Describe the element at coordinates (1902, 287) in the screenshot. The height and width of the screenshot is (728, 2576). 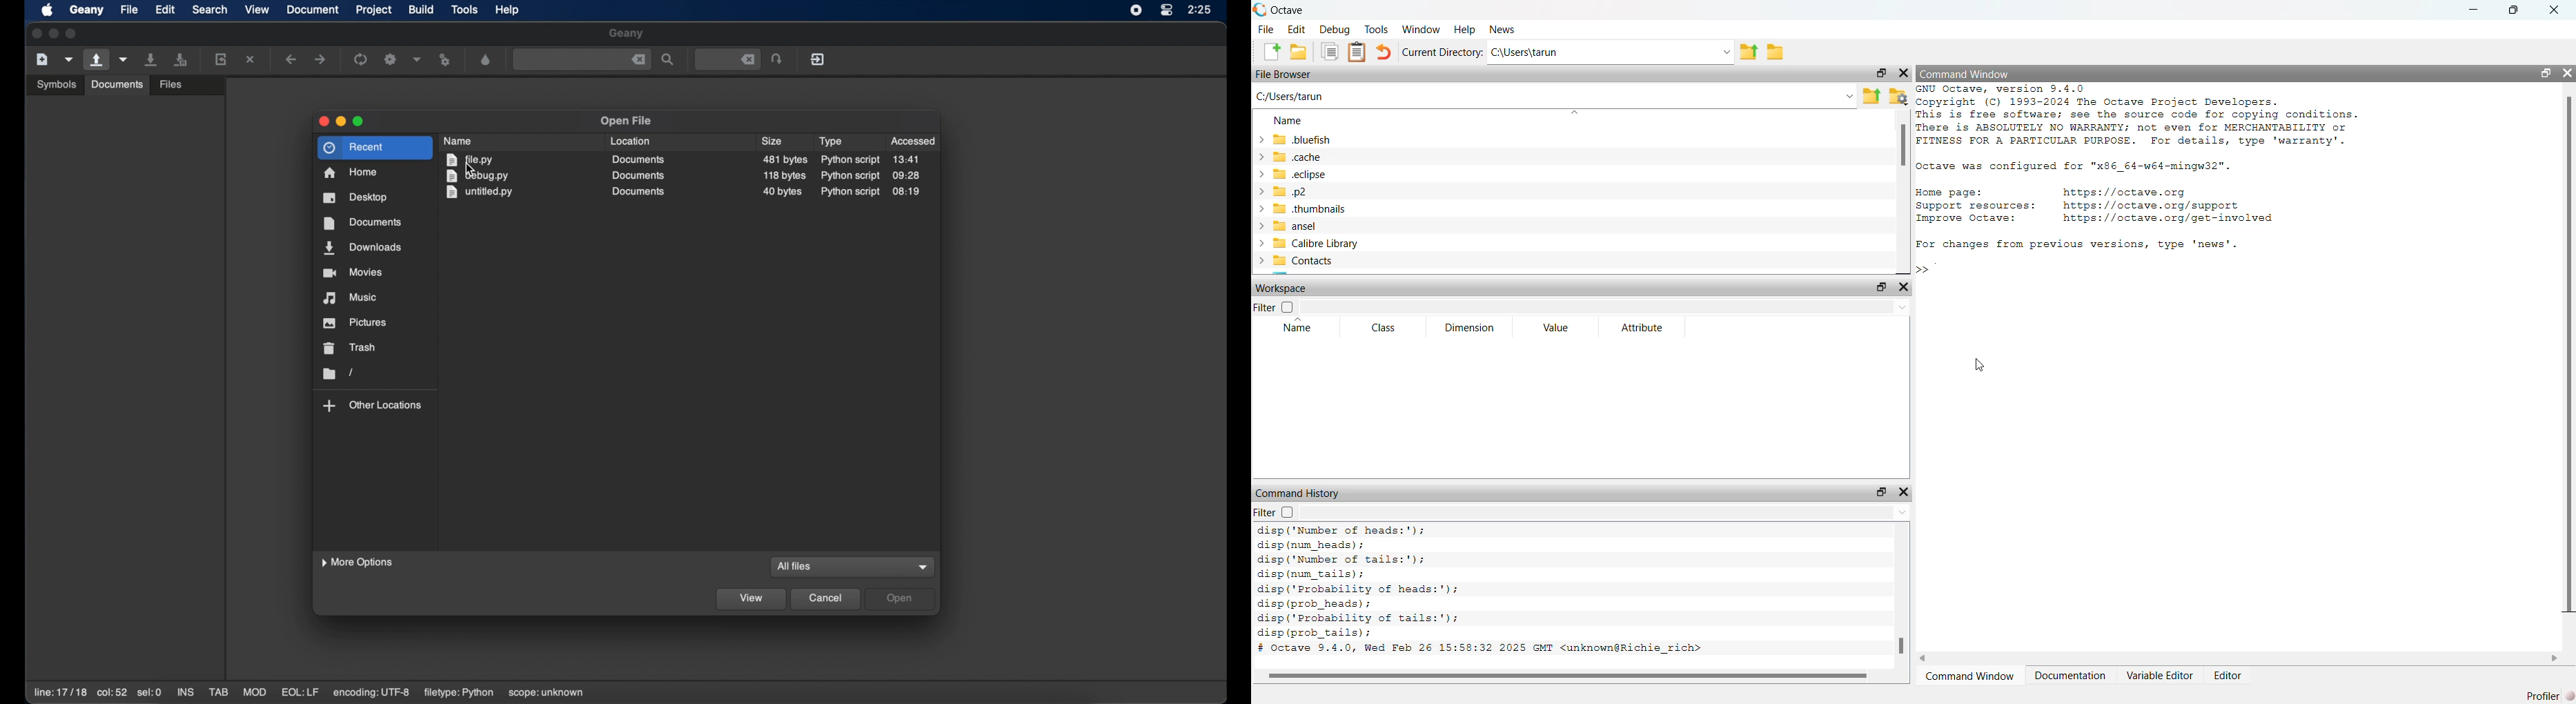
I see `Hide Widget` at that location.